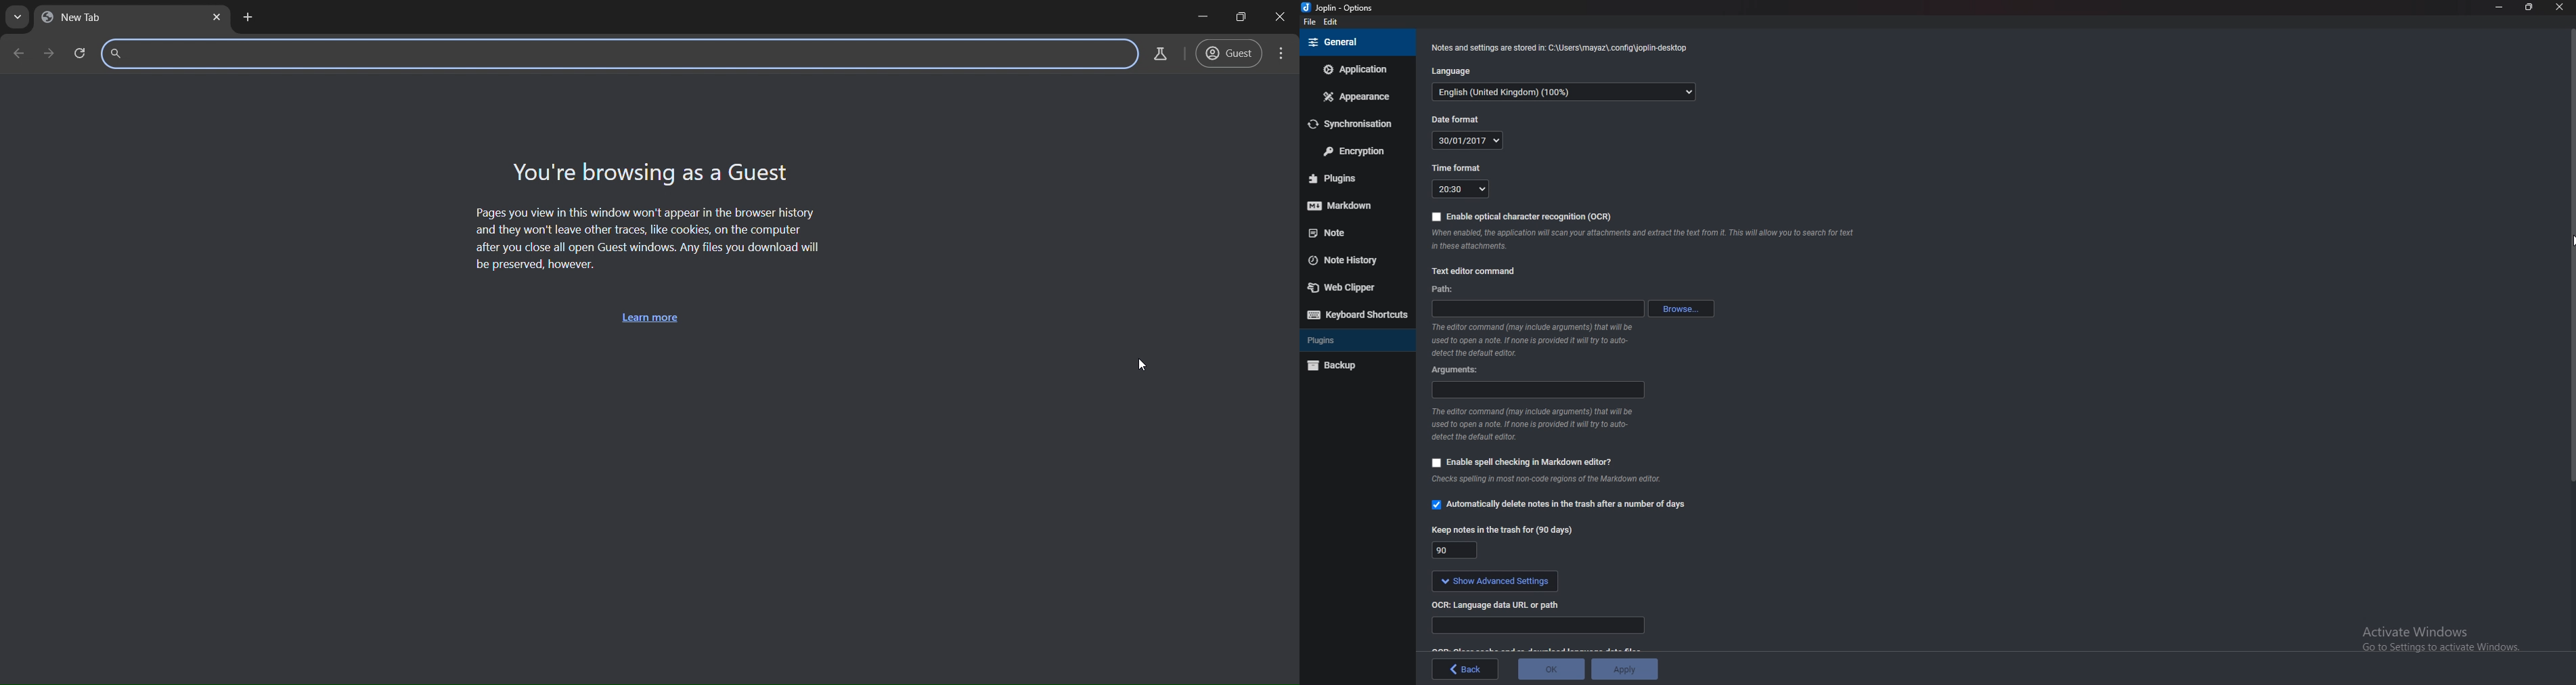 The height and width of the screenshot is (700, 2576). What do you see at coordinates (1354, 97) in the screenshot?
I see `Appearance` at bounding box center [1354, 97].